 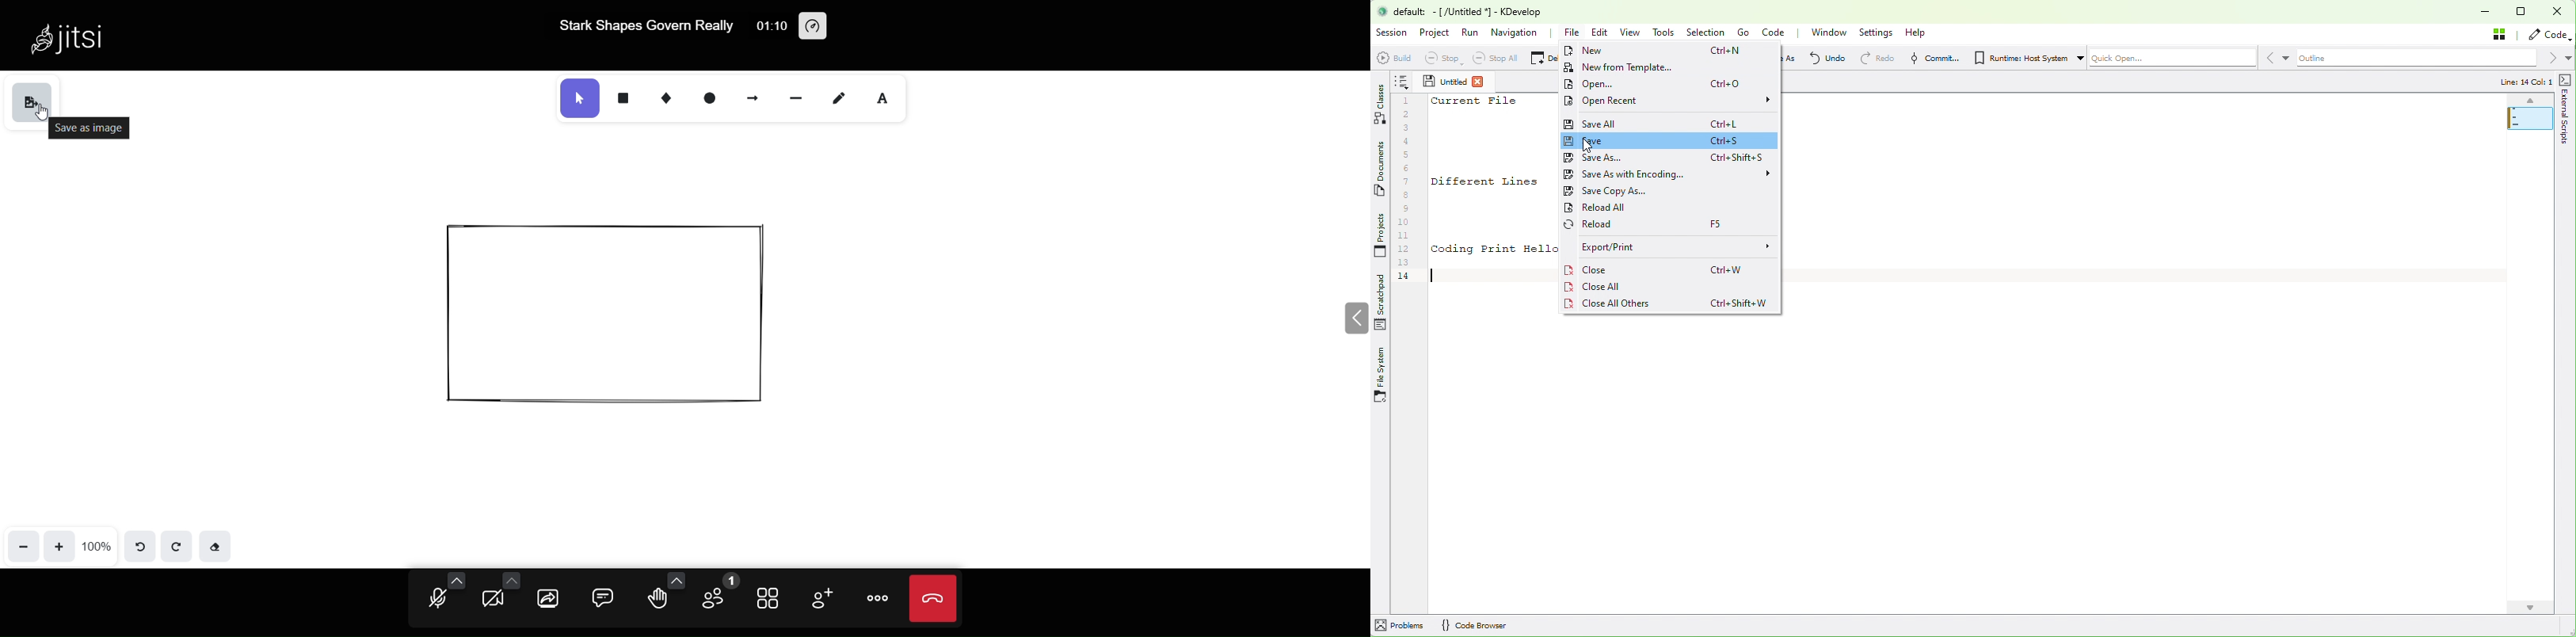 What do you see at coordinates (1496, 249) in the screenshot?
I see `Coding Print Hello` at bounding box center [1496, 249].